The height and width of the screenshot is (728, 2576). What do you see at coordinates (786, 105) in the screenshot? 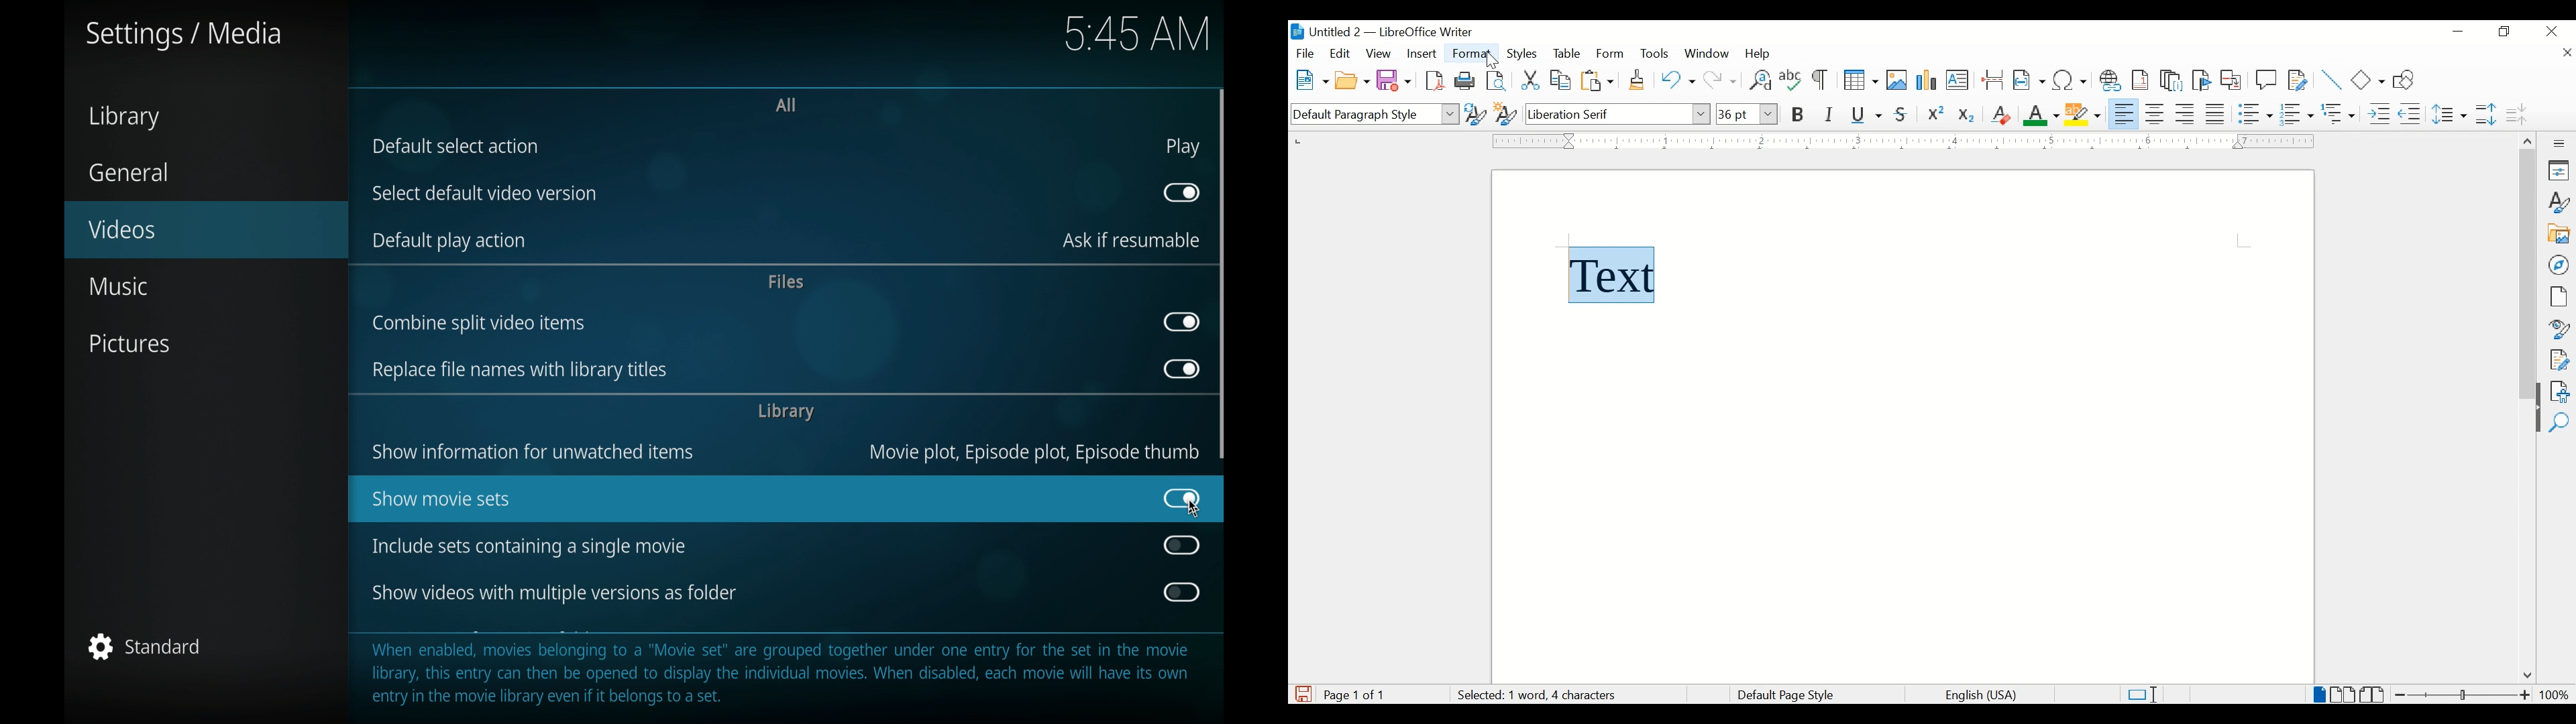
I see `all` at bounding box center [786, 105].